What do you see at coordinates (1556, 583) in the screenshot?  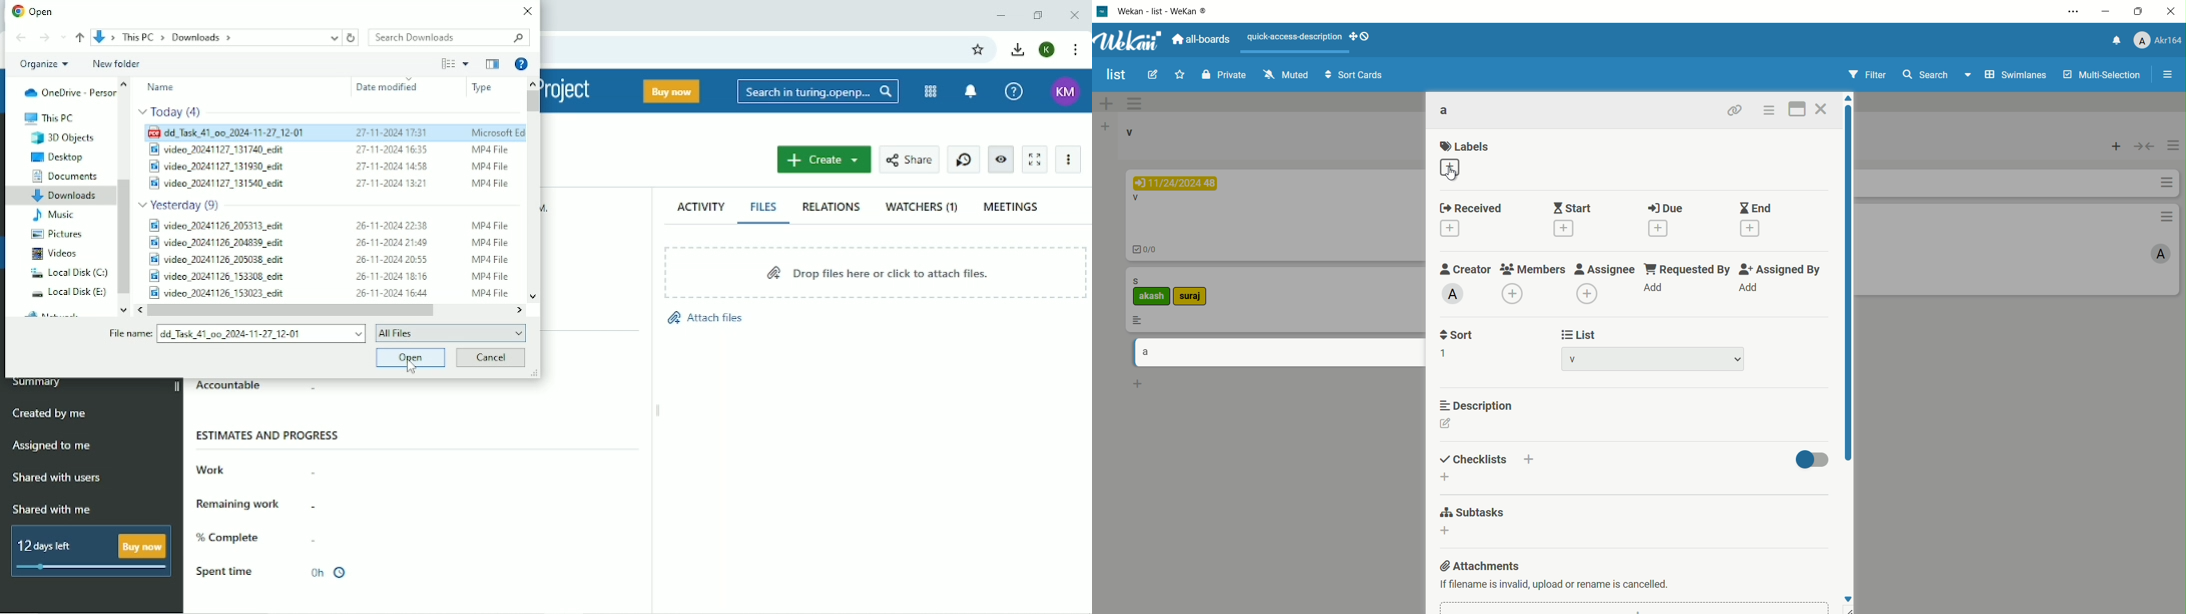 I see `text` at bounding box center [1556, 583].